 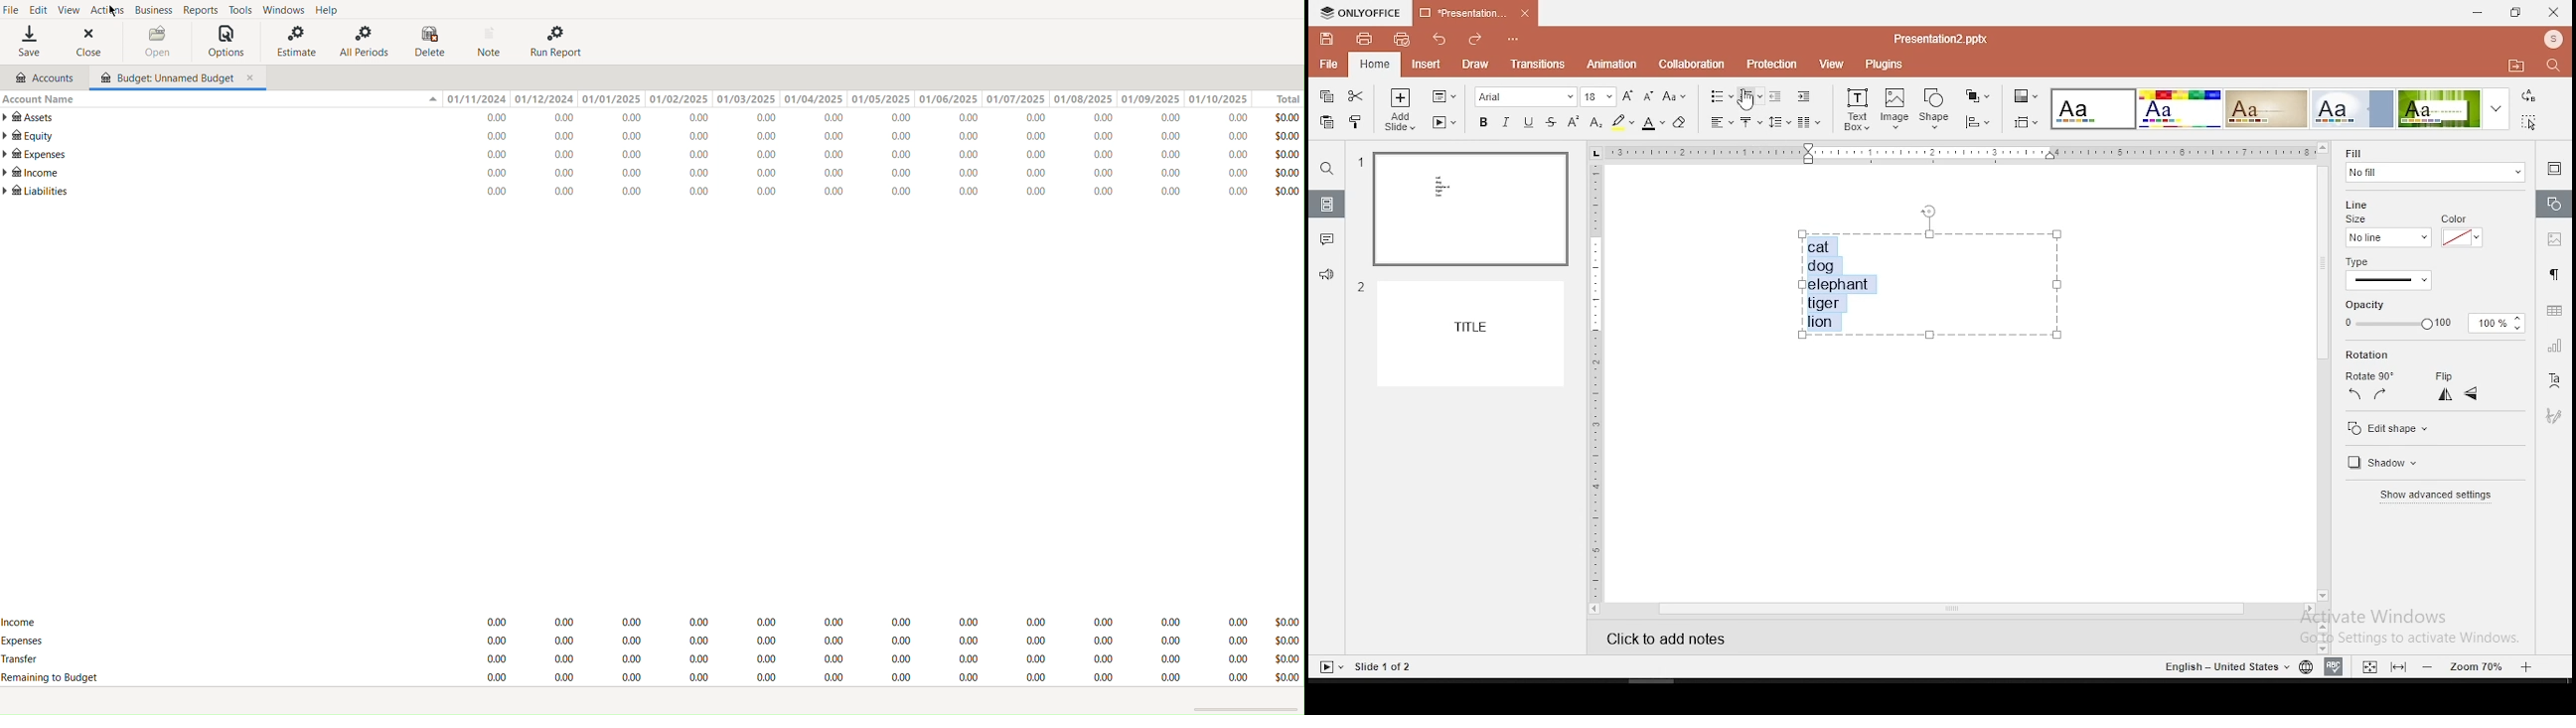 I want to click on Income, so click(x=33, y=174).